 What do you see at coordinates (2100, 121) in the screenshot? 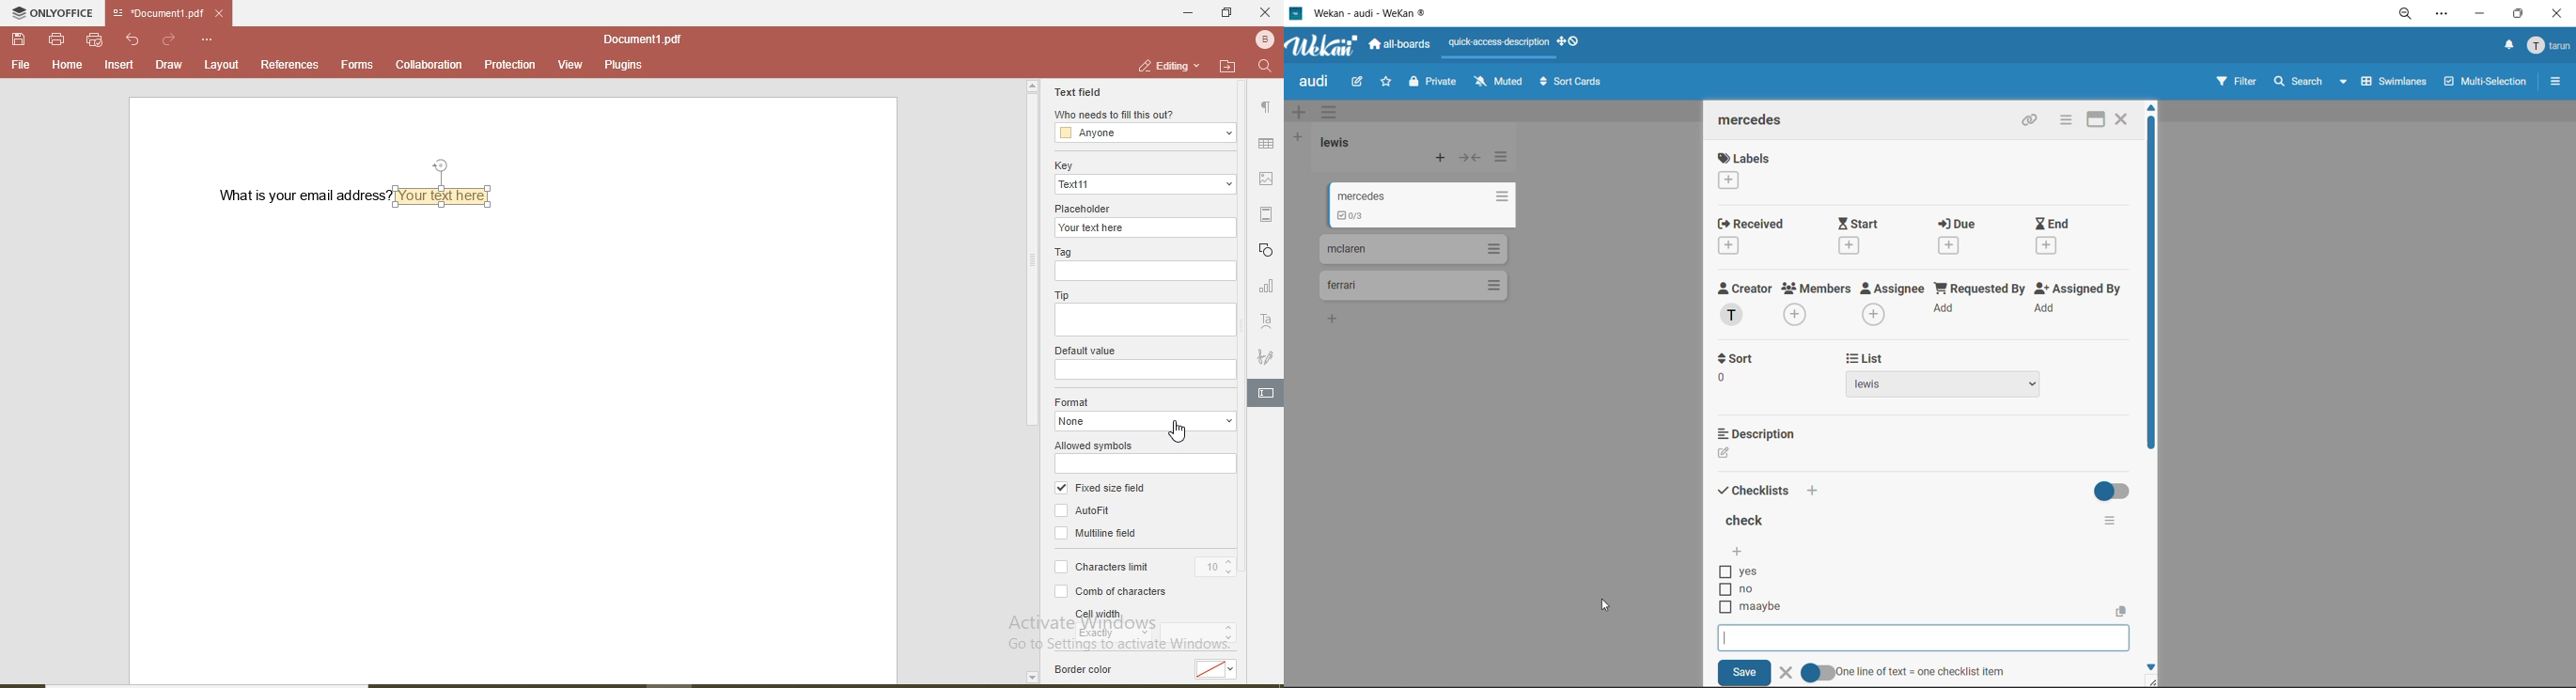
I see `maximize` at bounding box center [2100, 121].